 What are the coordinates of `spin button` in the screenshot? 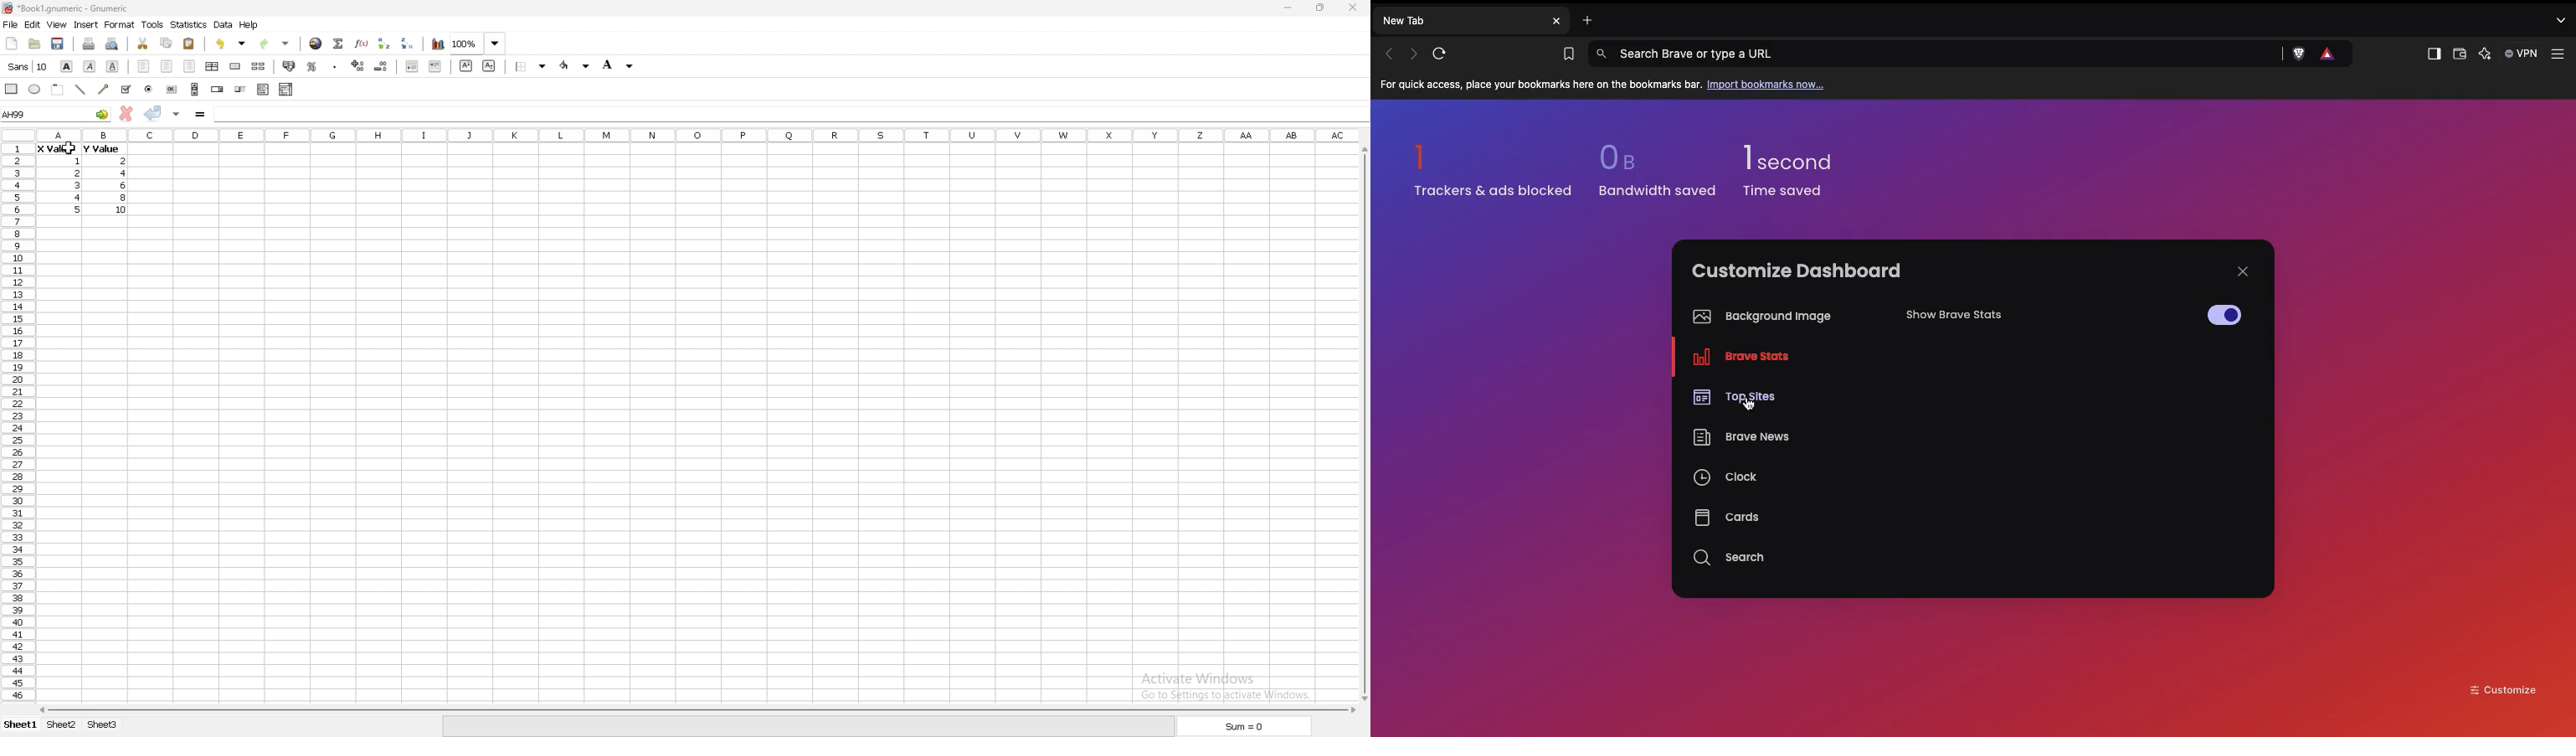 It's located at (218, 89).